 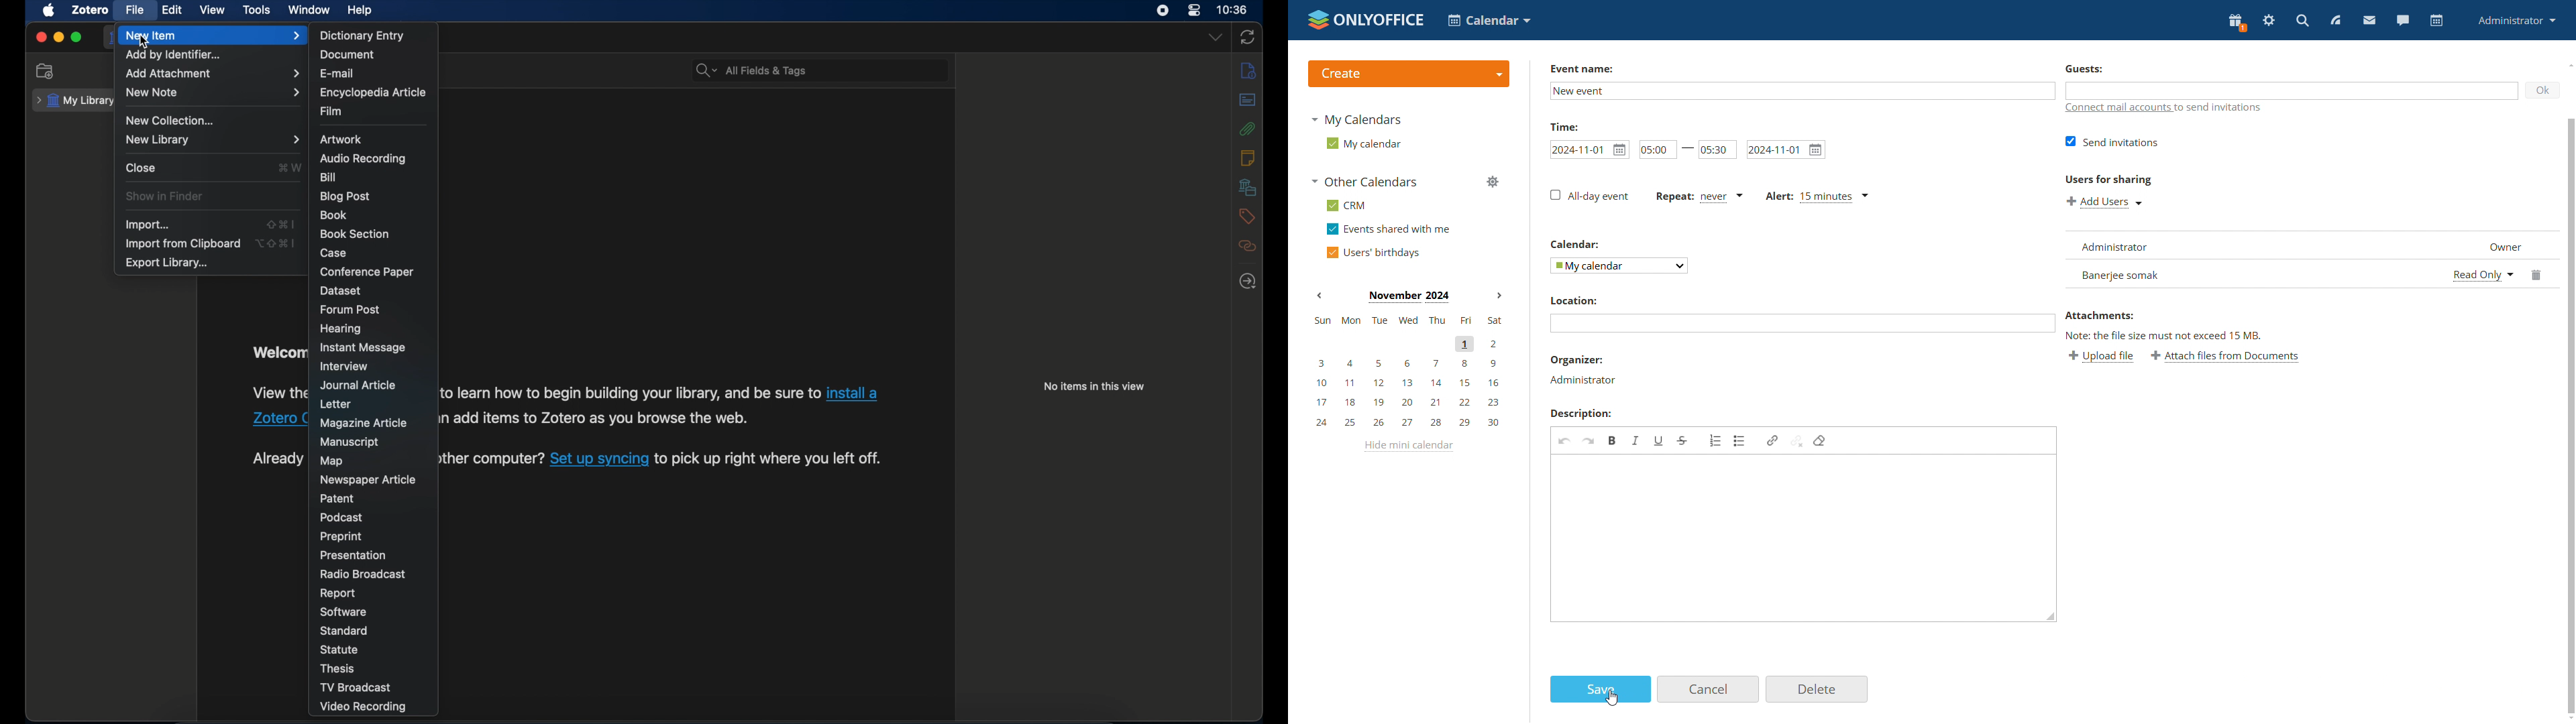 What do you see at coordinates (2302, 21) in the screenshot?
I see `search` at bounding box center [2302, 21].